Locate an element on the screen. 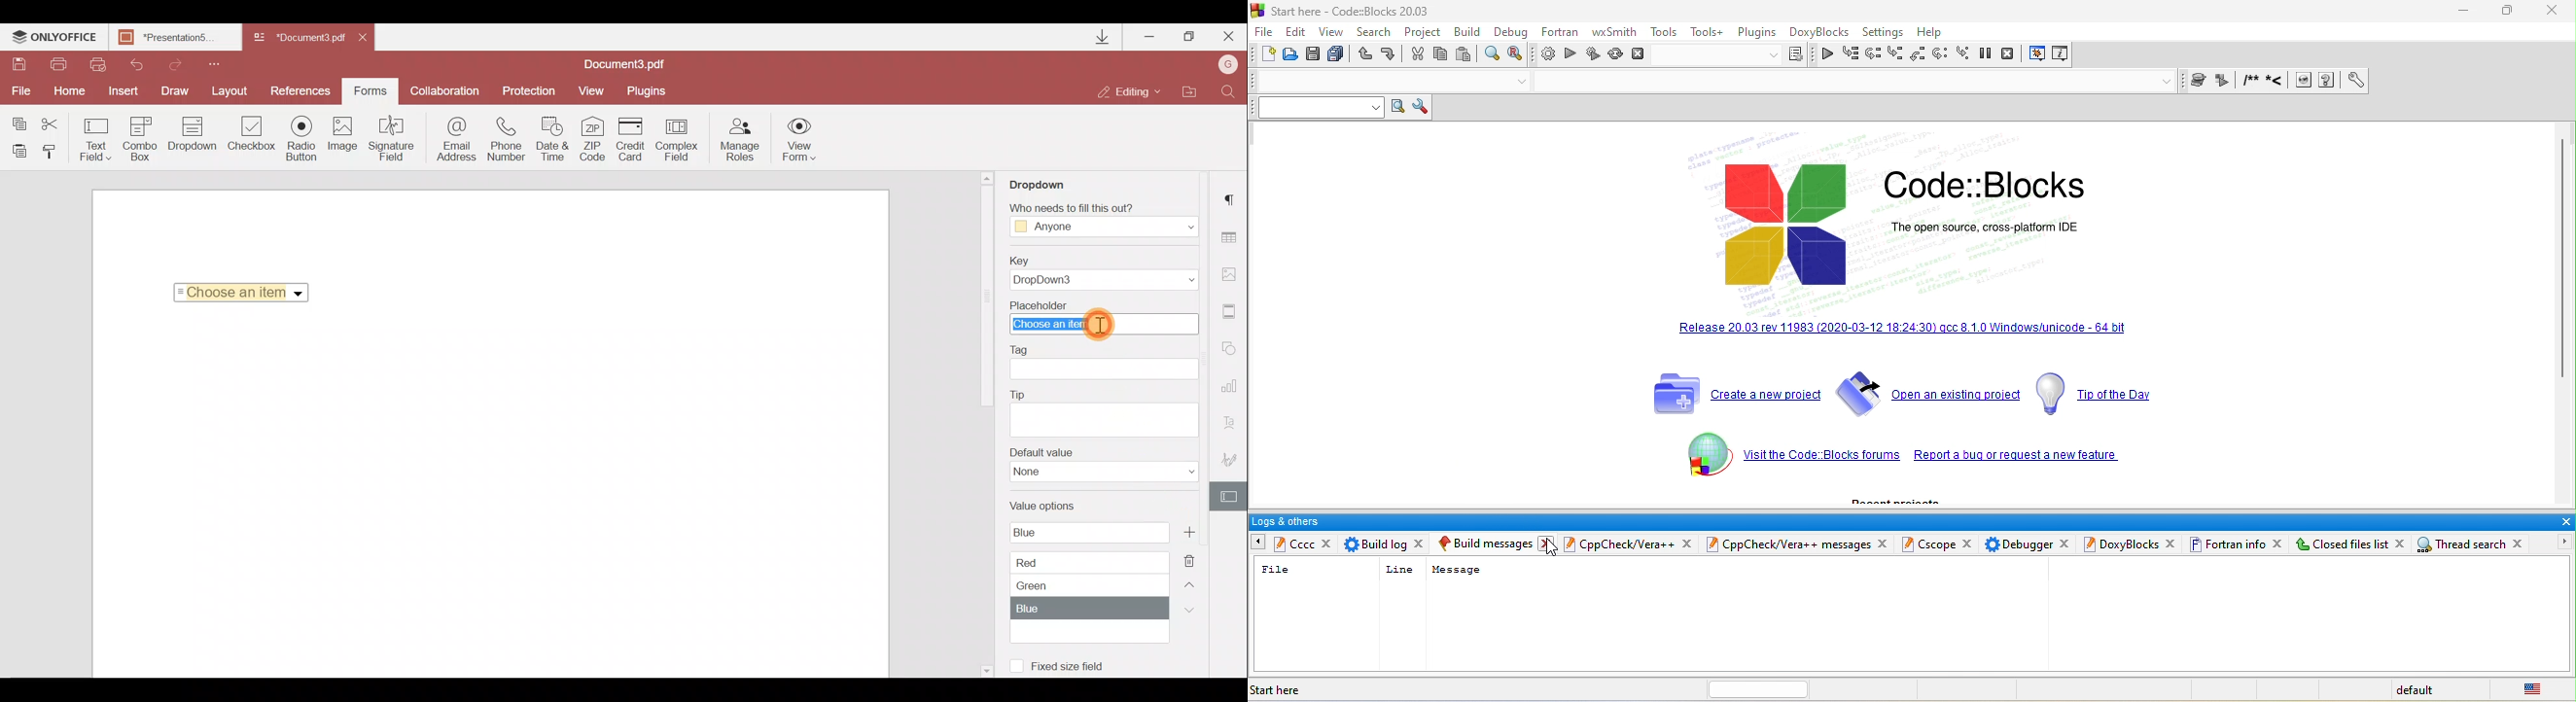 The height and width of the screenshot is (728, 2576). closed files list is located at coordinates (2342, 544).